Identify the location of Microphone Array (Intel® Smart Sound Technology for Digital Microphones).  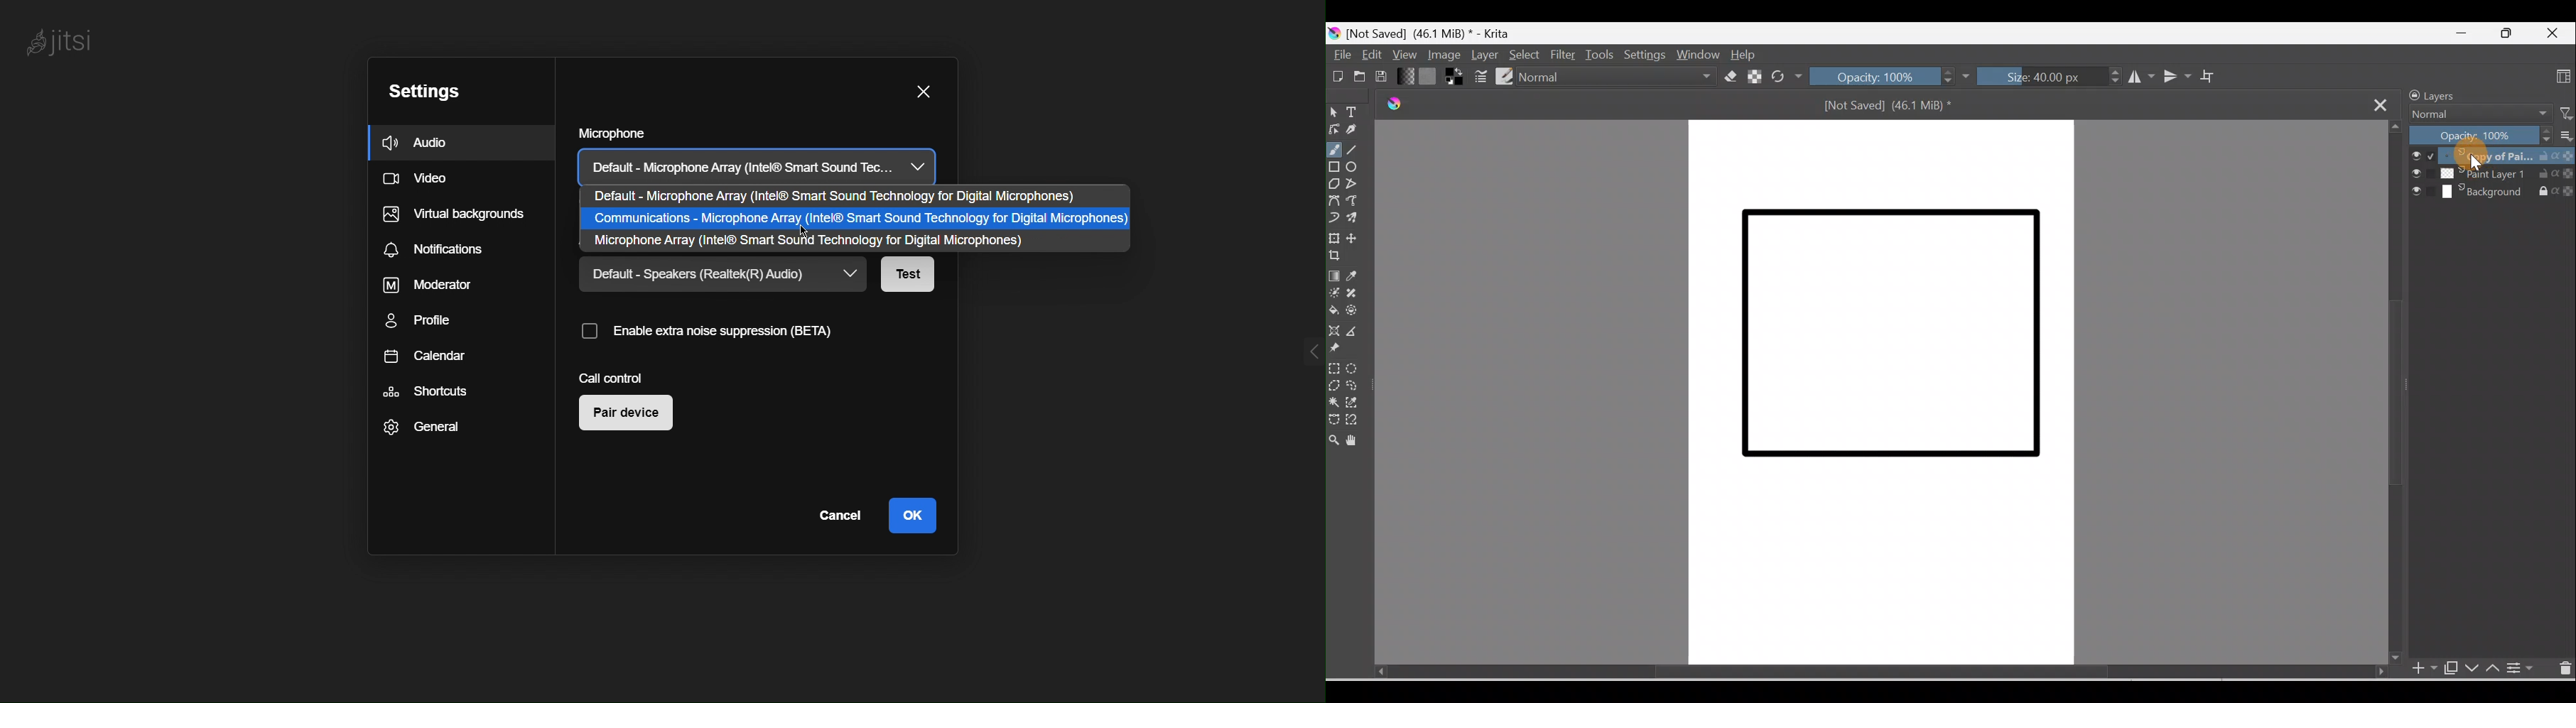
(830, 240).